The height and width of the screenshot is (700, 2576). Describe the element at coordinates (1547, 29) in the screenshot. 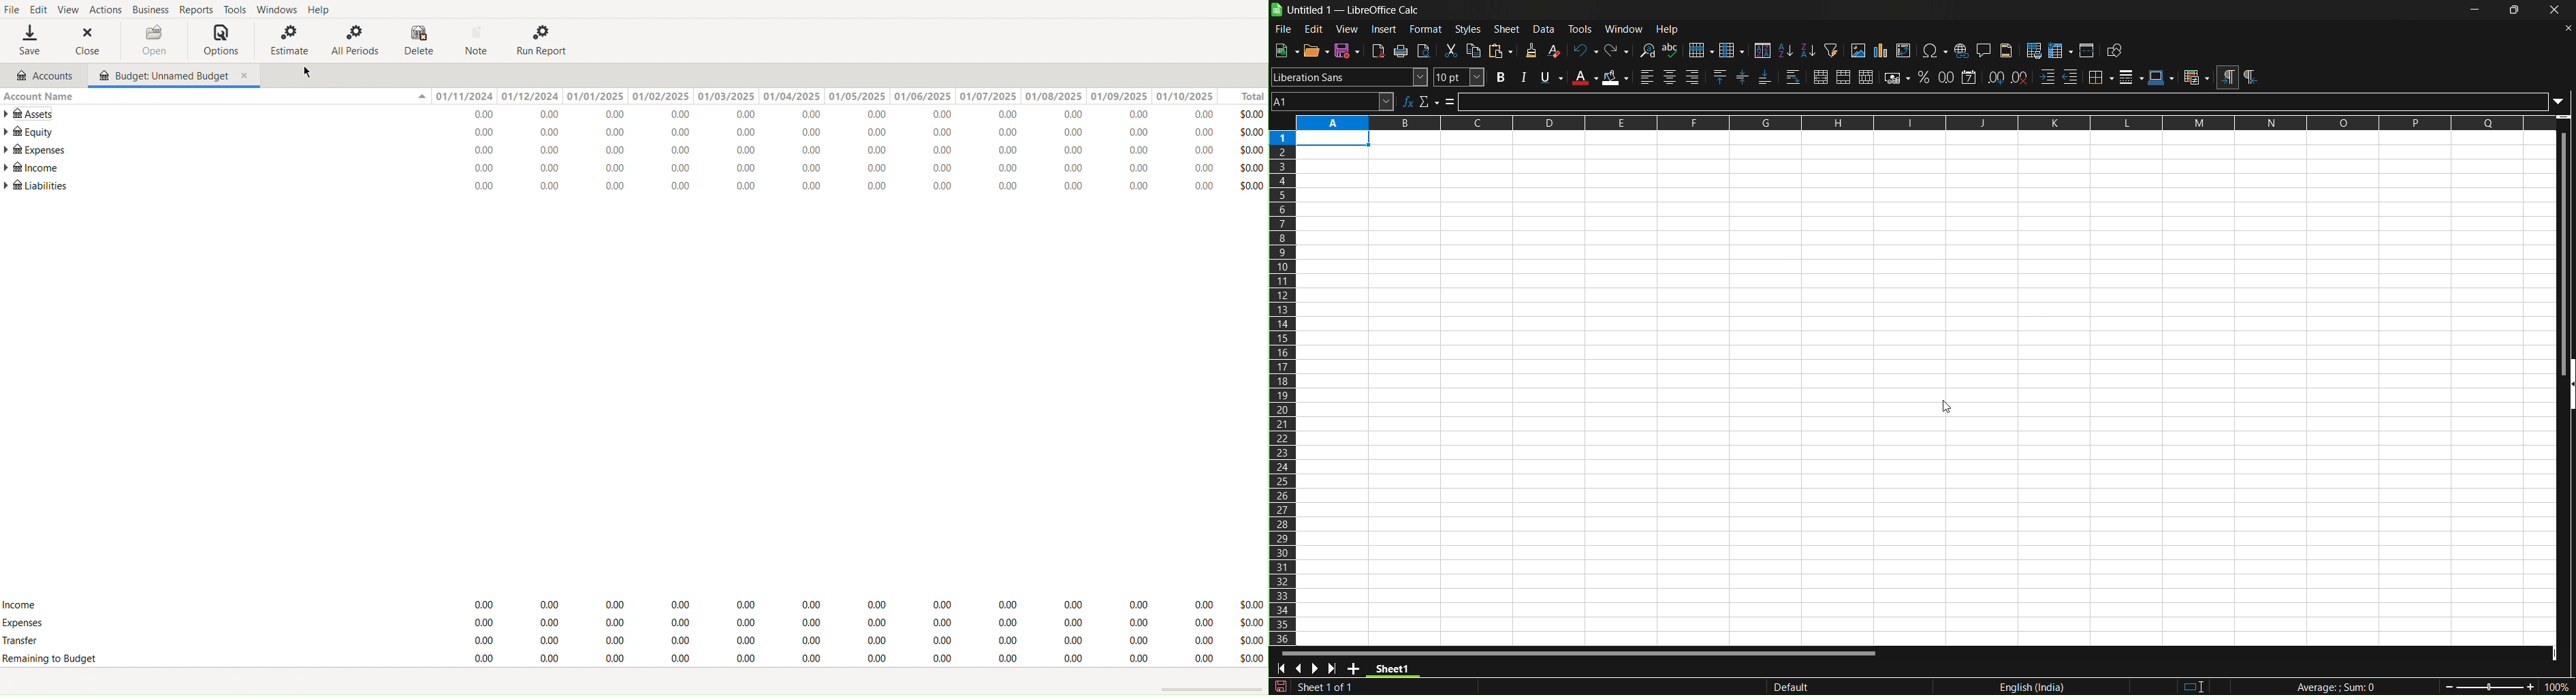

I see `data` at that location.